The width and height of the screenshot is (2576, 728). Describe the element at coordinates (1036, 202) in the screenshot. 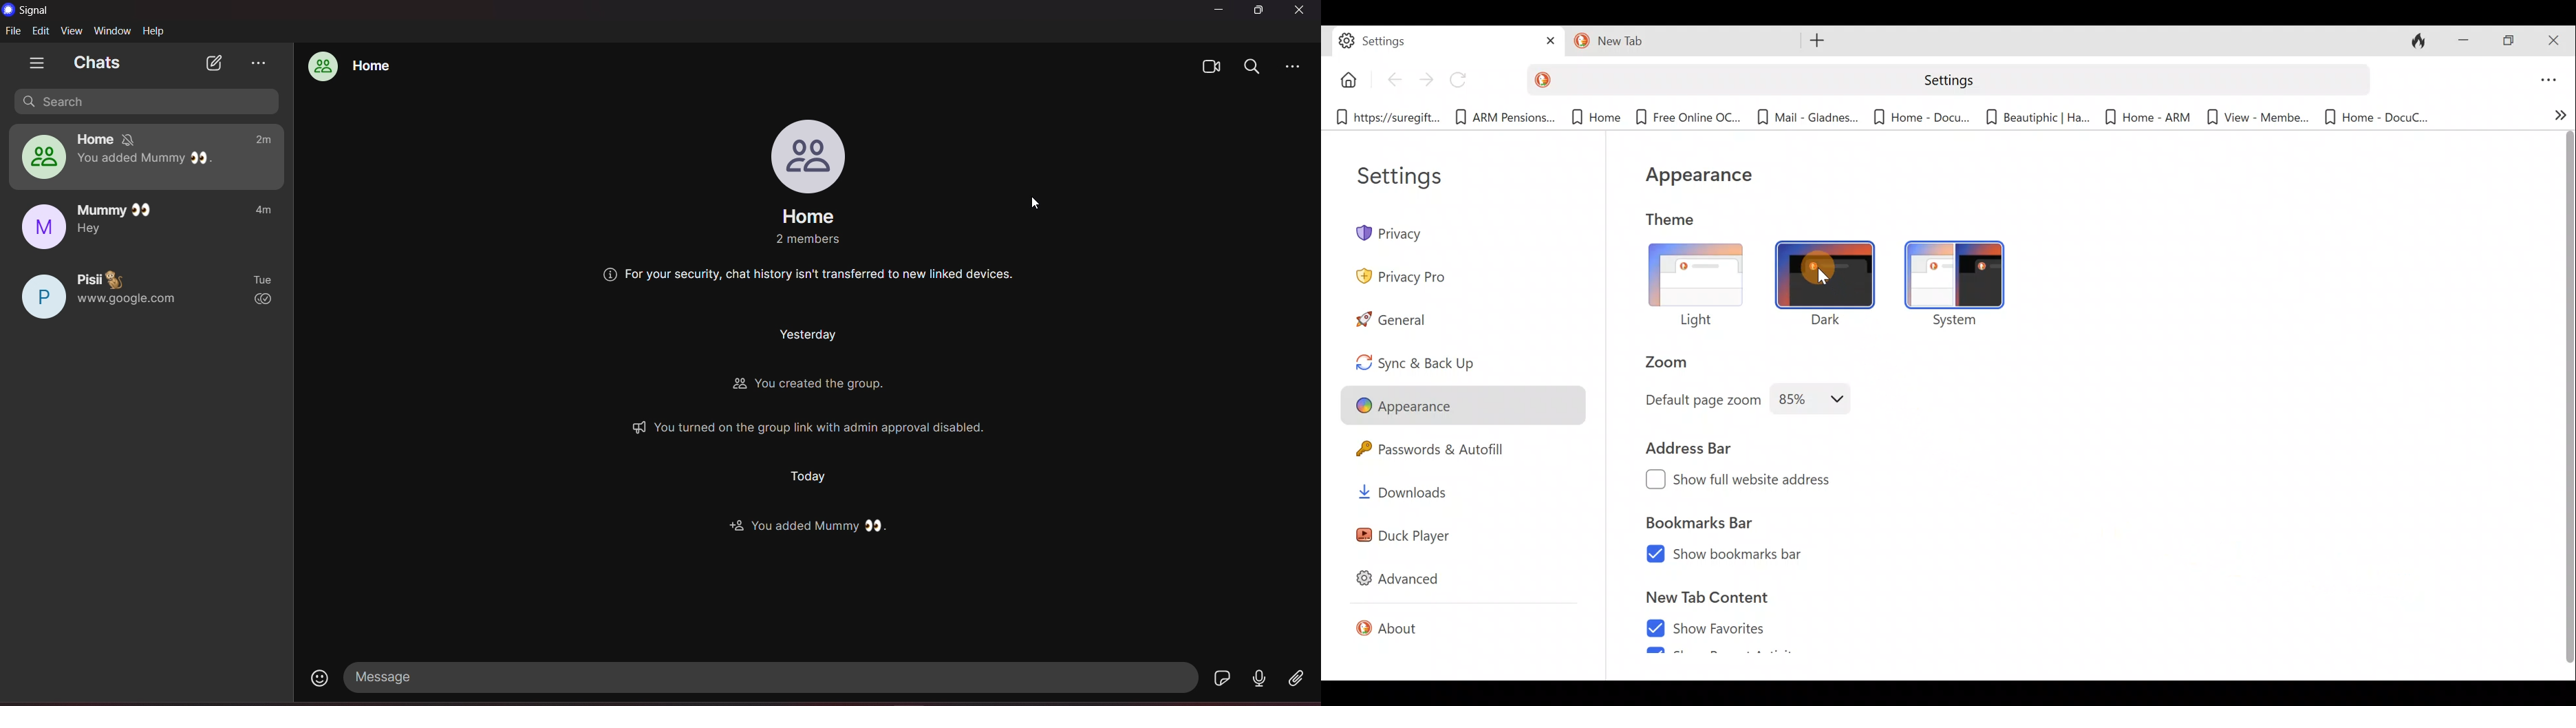

I see `cursor` at that location.